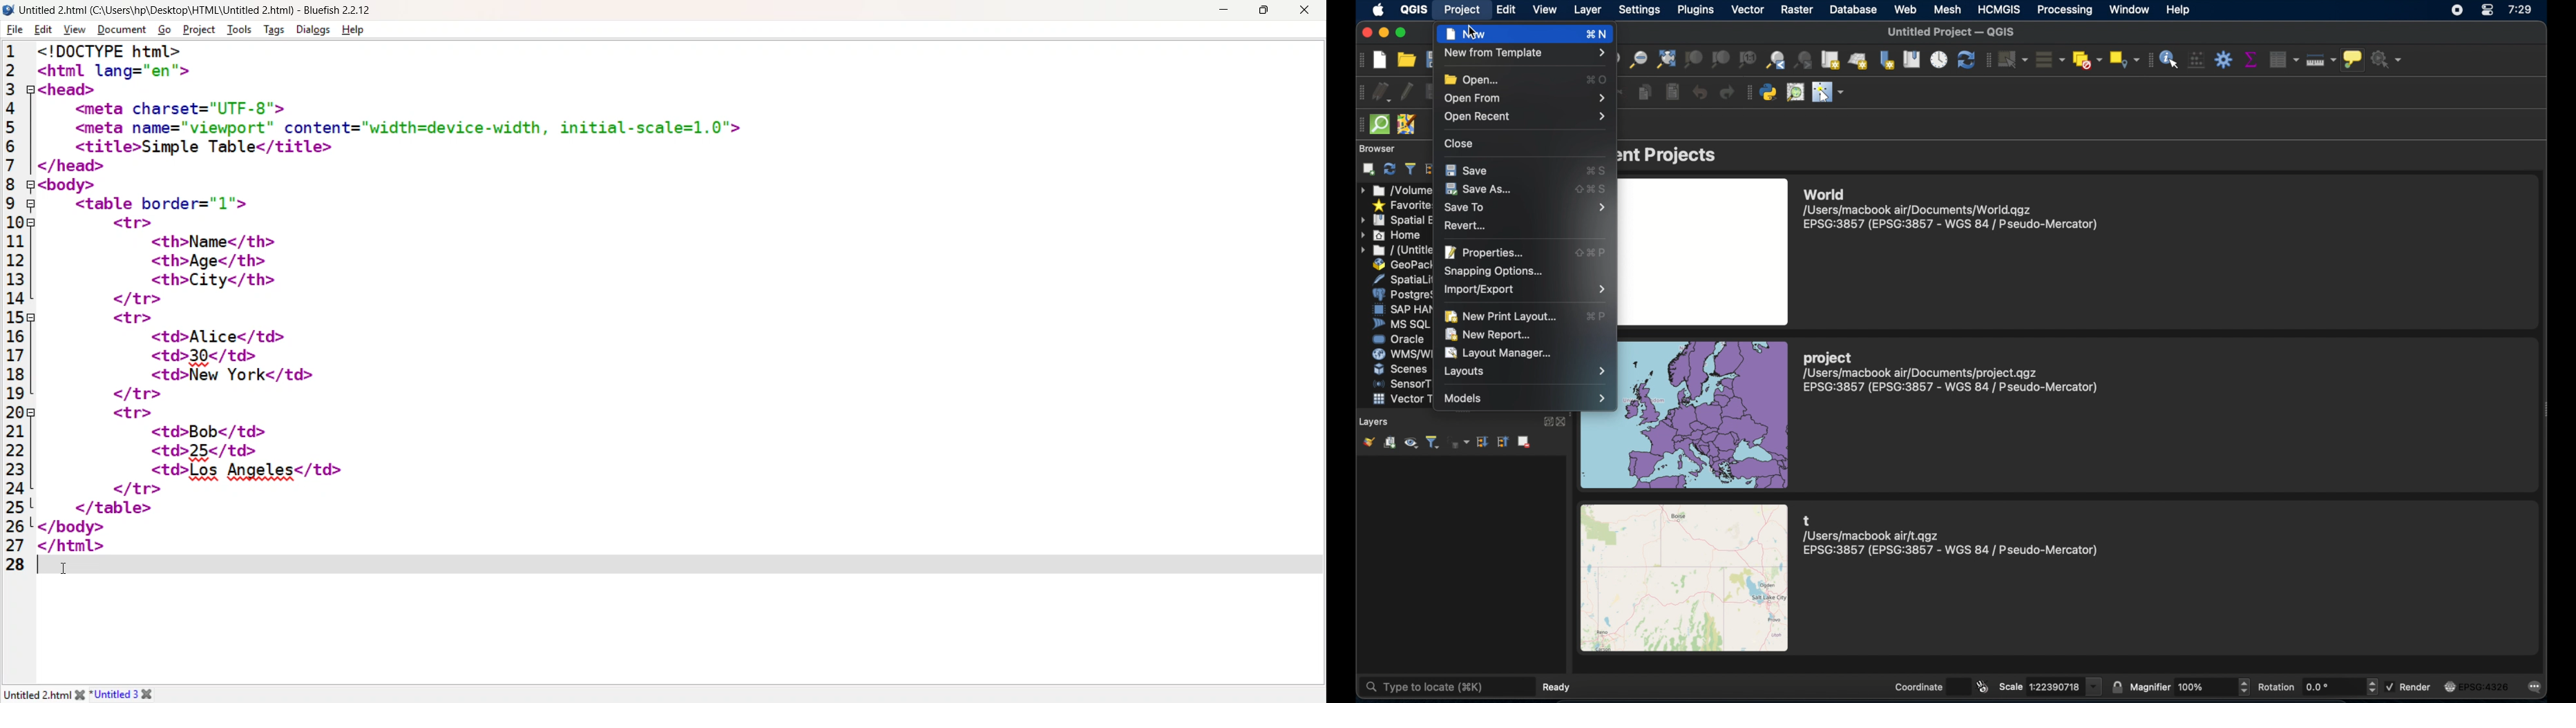 The width and height of the screenshot is (2576, 728). What do you see at coordinates (1379, 309) in the screenshot?
I see `icon` at bounding box center [1379, 309].